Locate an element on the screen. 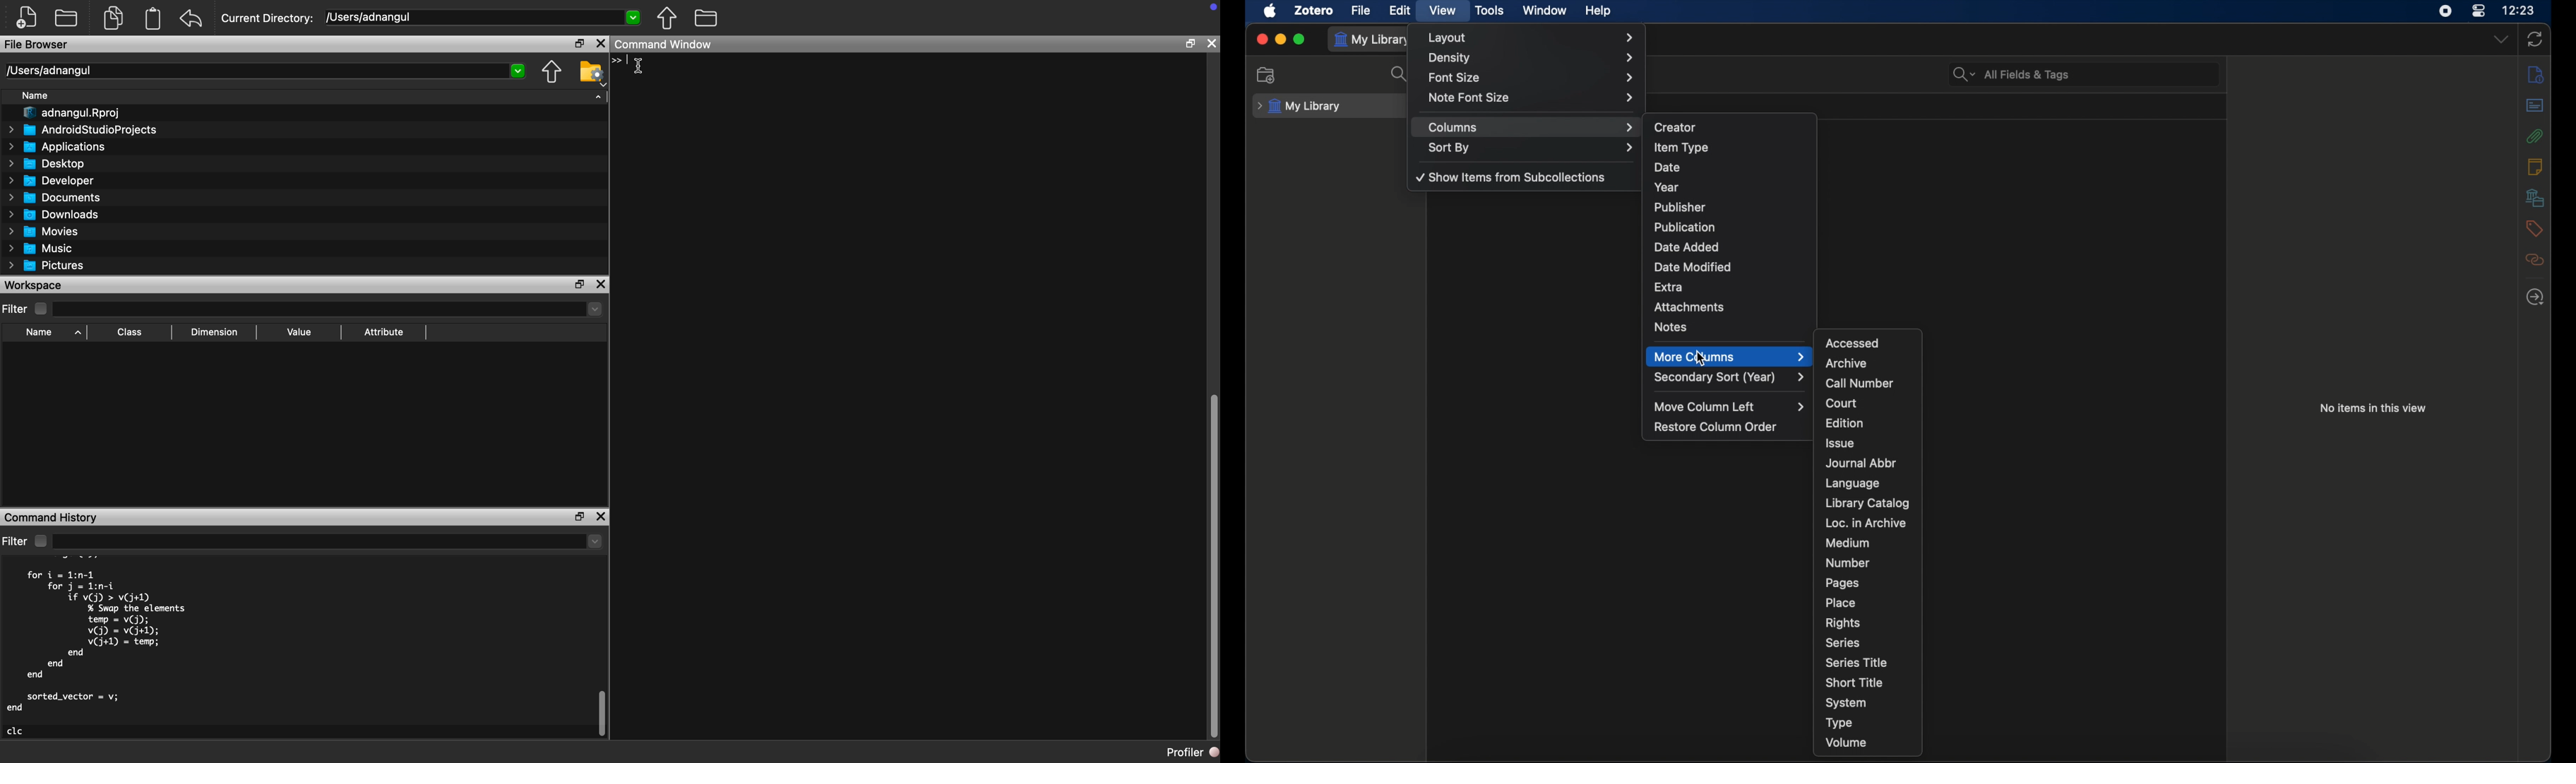 The image size is (2576, 784). Desktop is located at coordinates (48, 164).